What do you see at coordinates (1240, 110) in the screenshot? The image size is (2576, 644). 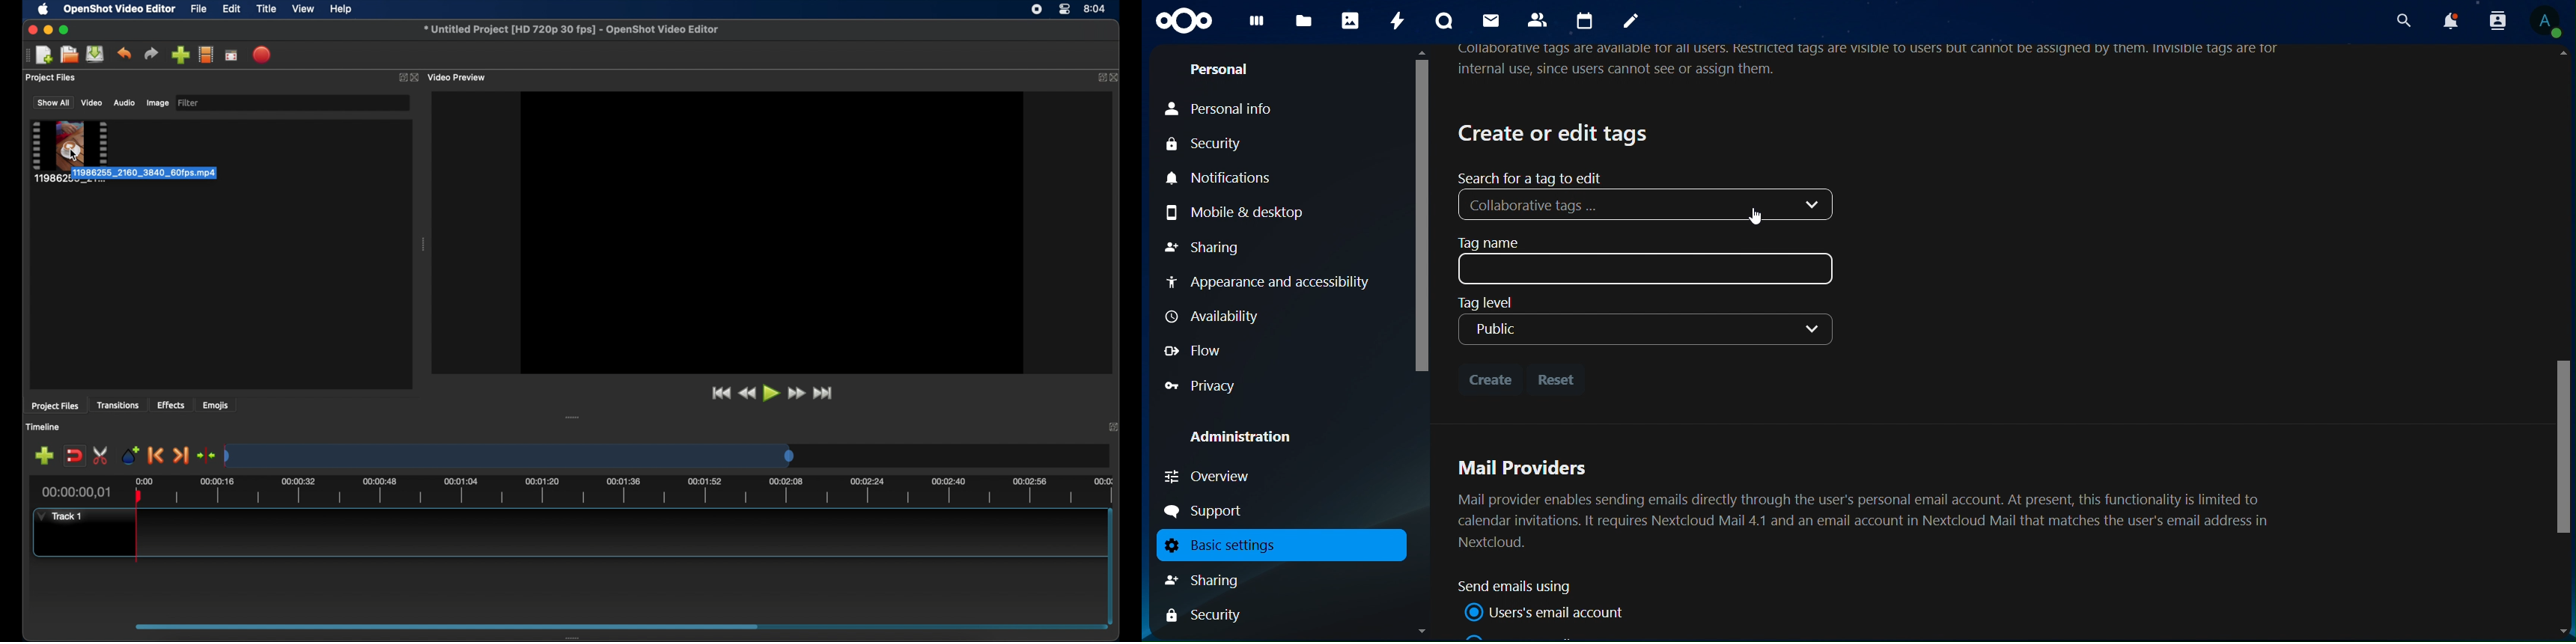 I see `personal info` at bounding box center [1240, 110].